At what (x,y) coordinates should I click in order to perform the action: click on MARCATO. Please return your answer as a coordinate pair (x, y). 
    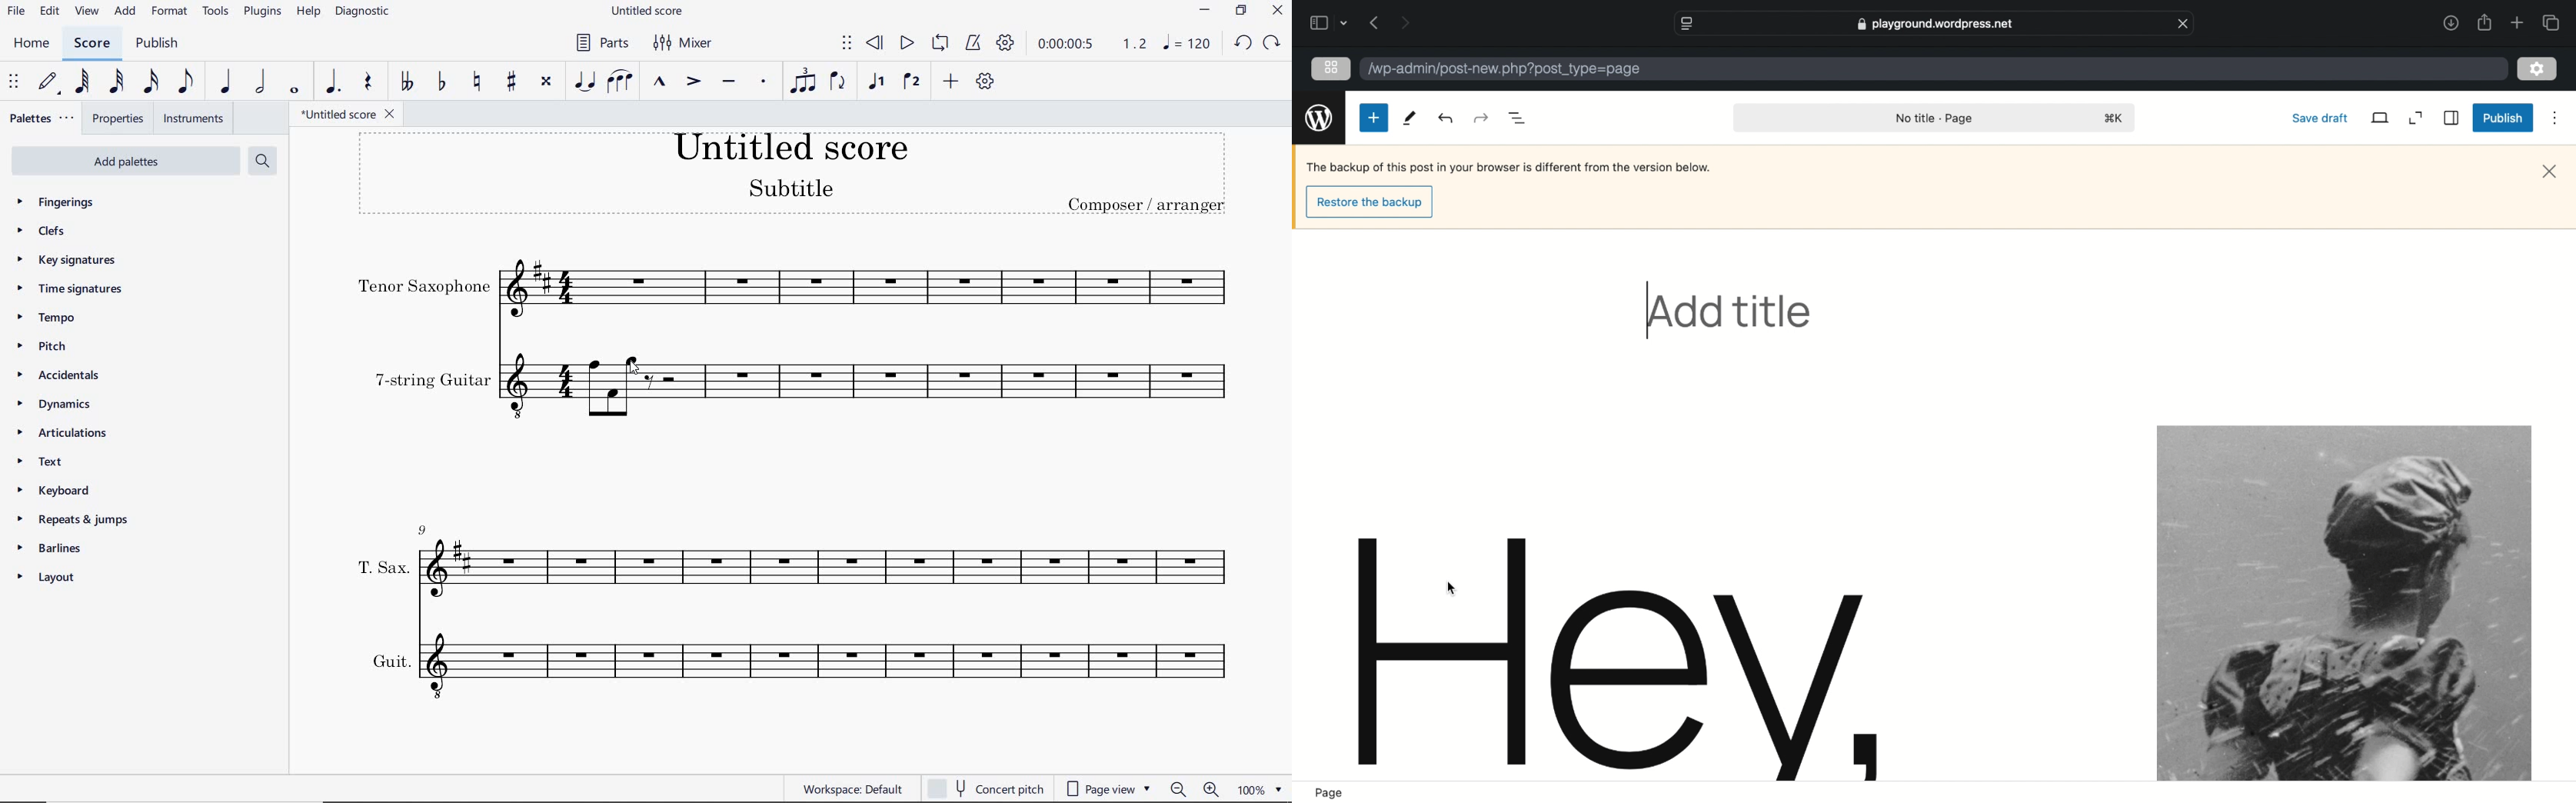
    Looking at the image, I should click on (659, 83).